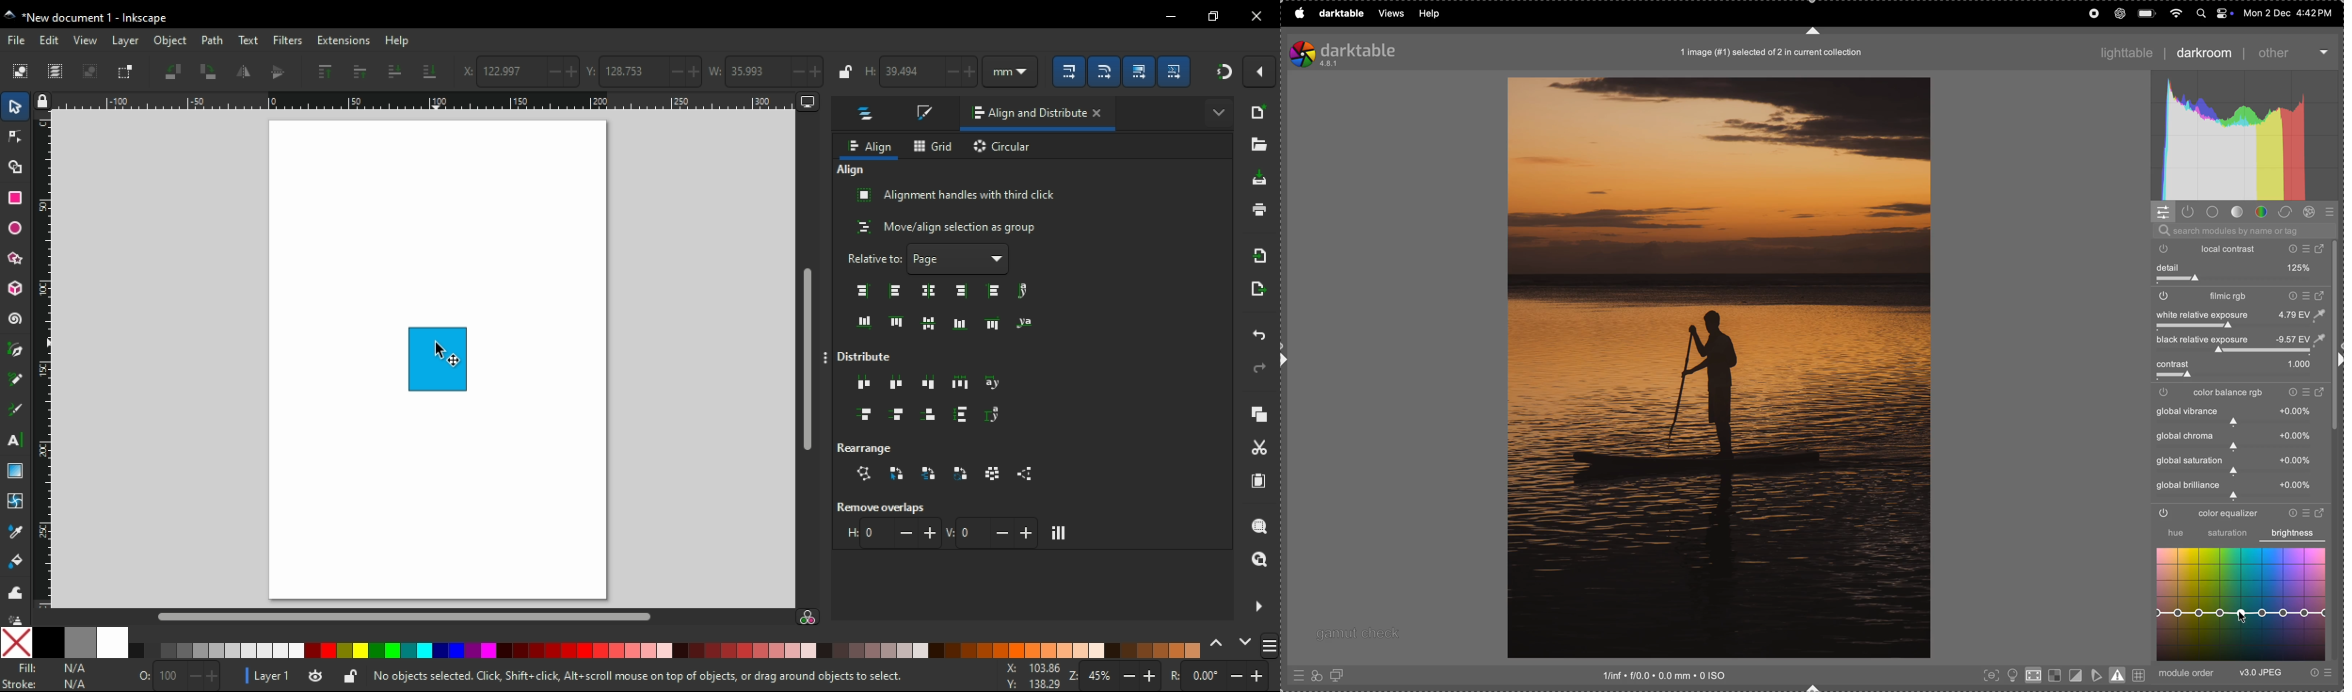 The image size is (2352, 700). What do you see at coordinates (2140, 674) in the screenshot?
I see `grid` at bounding box center [2140, 674].